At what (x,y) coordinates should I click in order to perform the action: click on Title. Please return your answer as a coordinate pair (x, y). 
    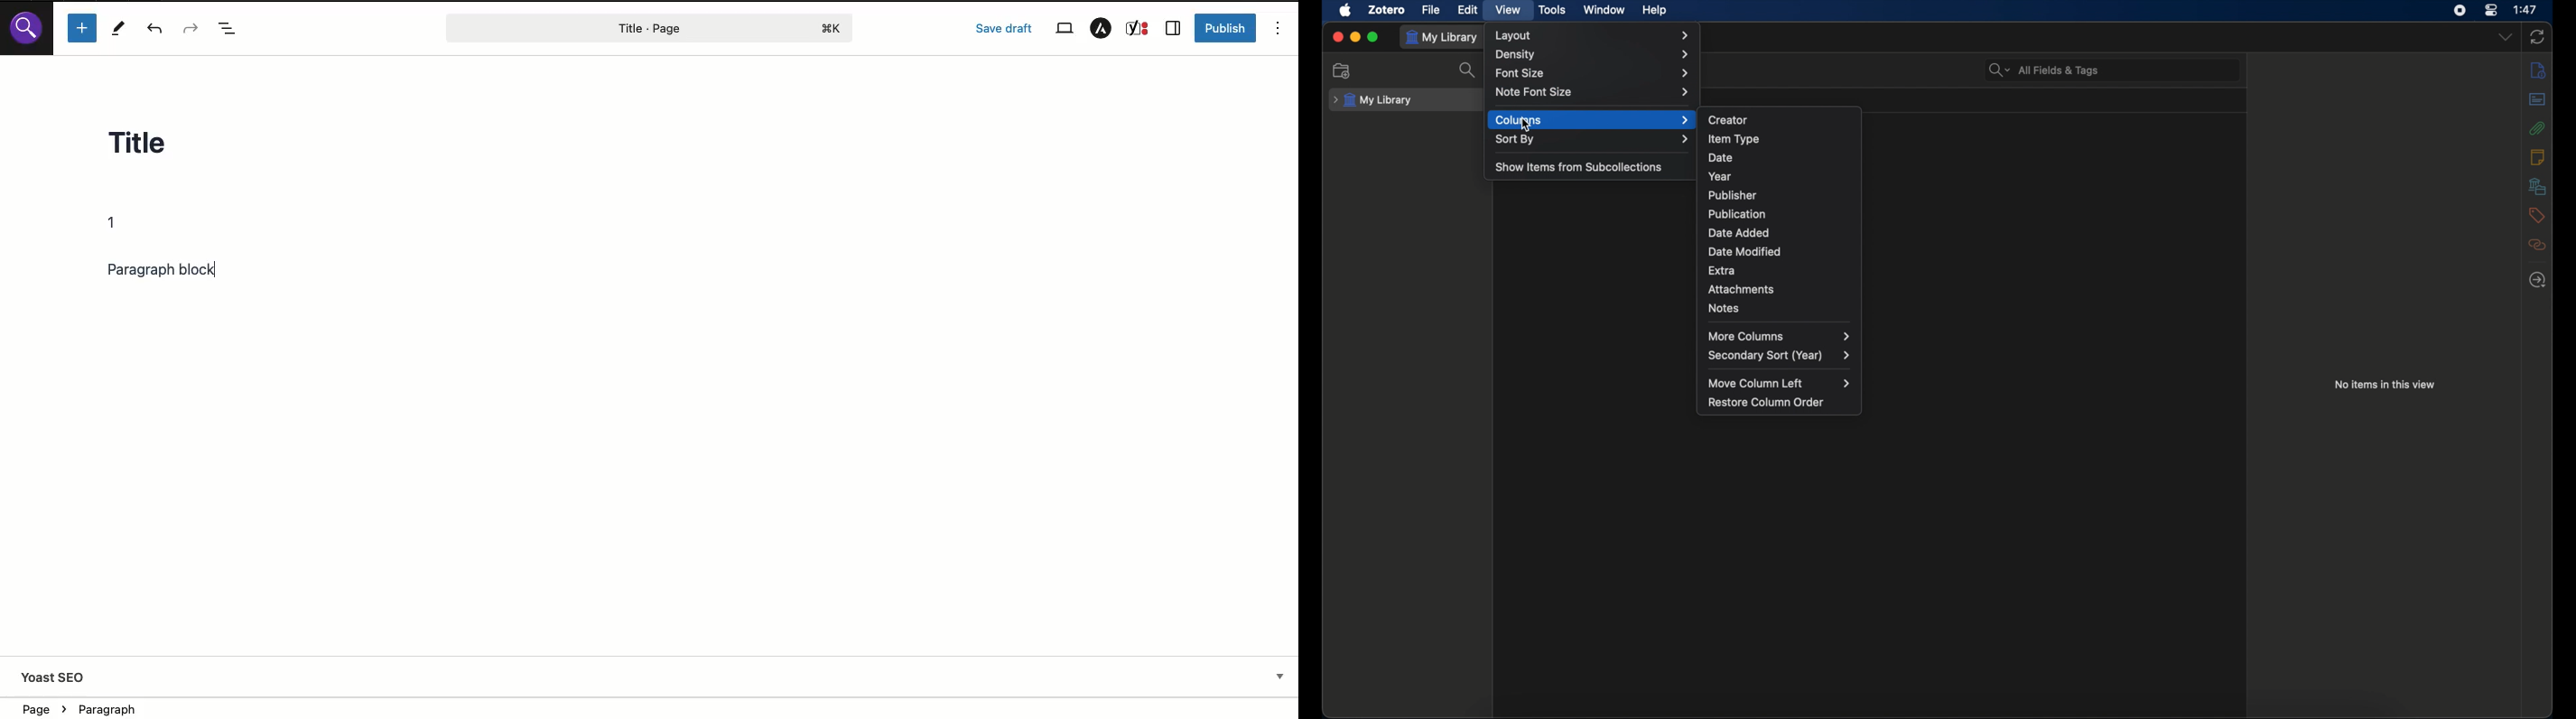
    Looking at the image, I should click on (154, 147).